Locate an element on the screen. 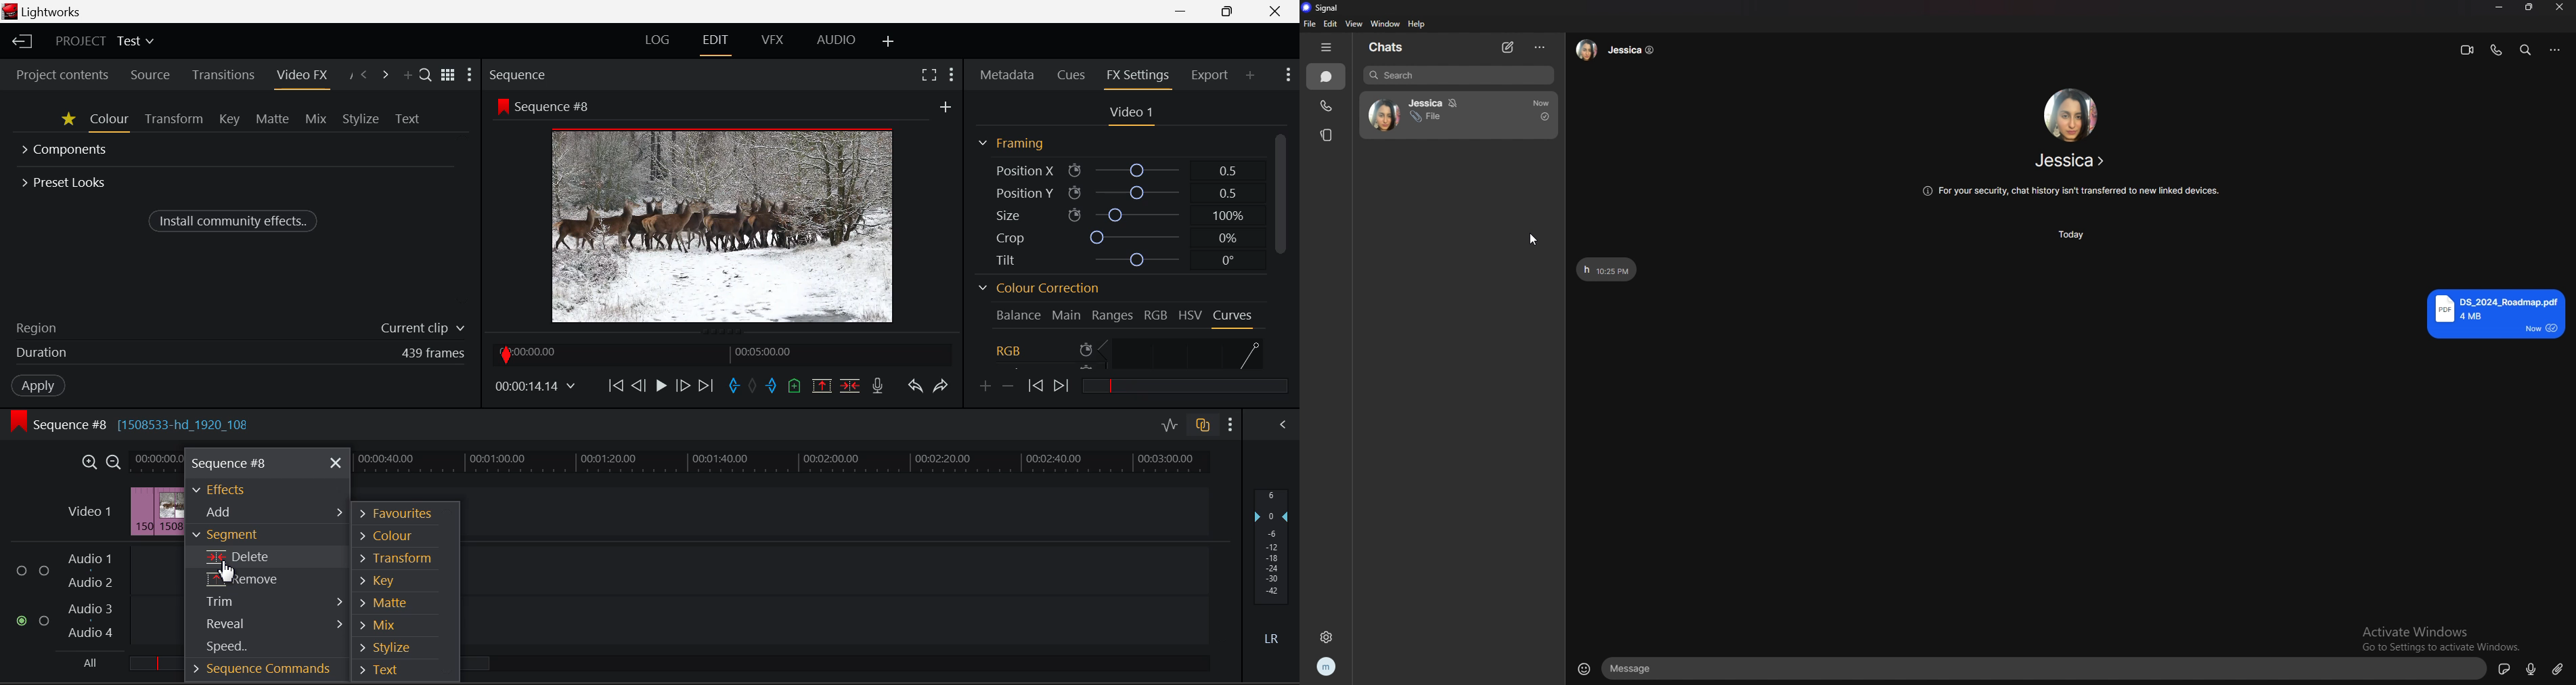 The width and height of the screenshot is (2576, 700). Next keyframe is located at coordinates (1064, 383).